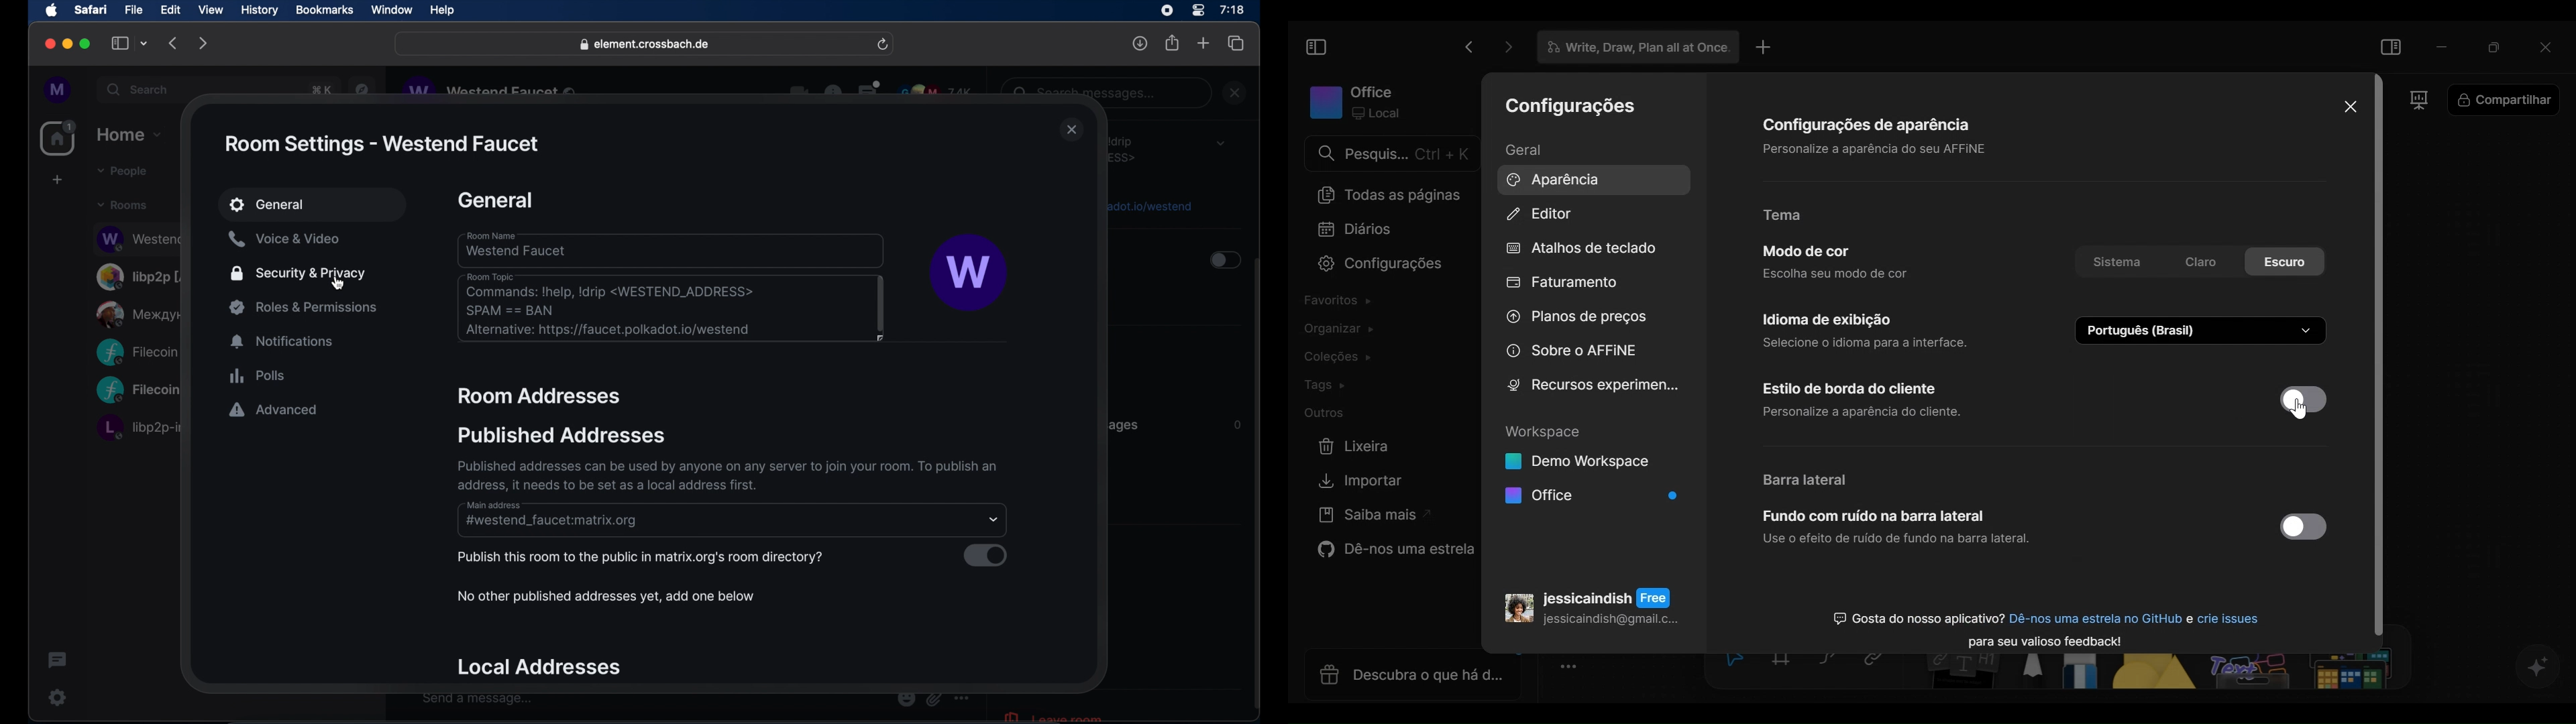  I want to click on settings, so click(58, 697).